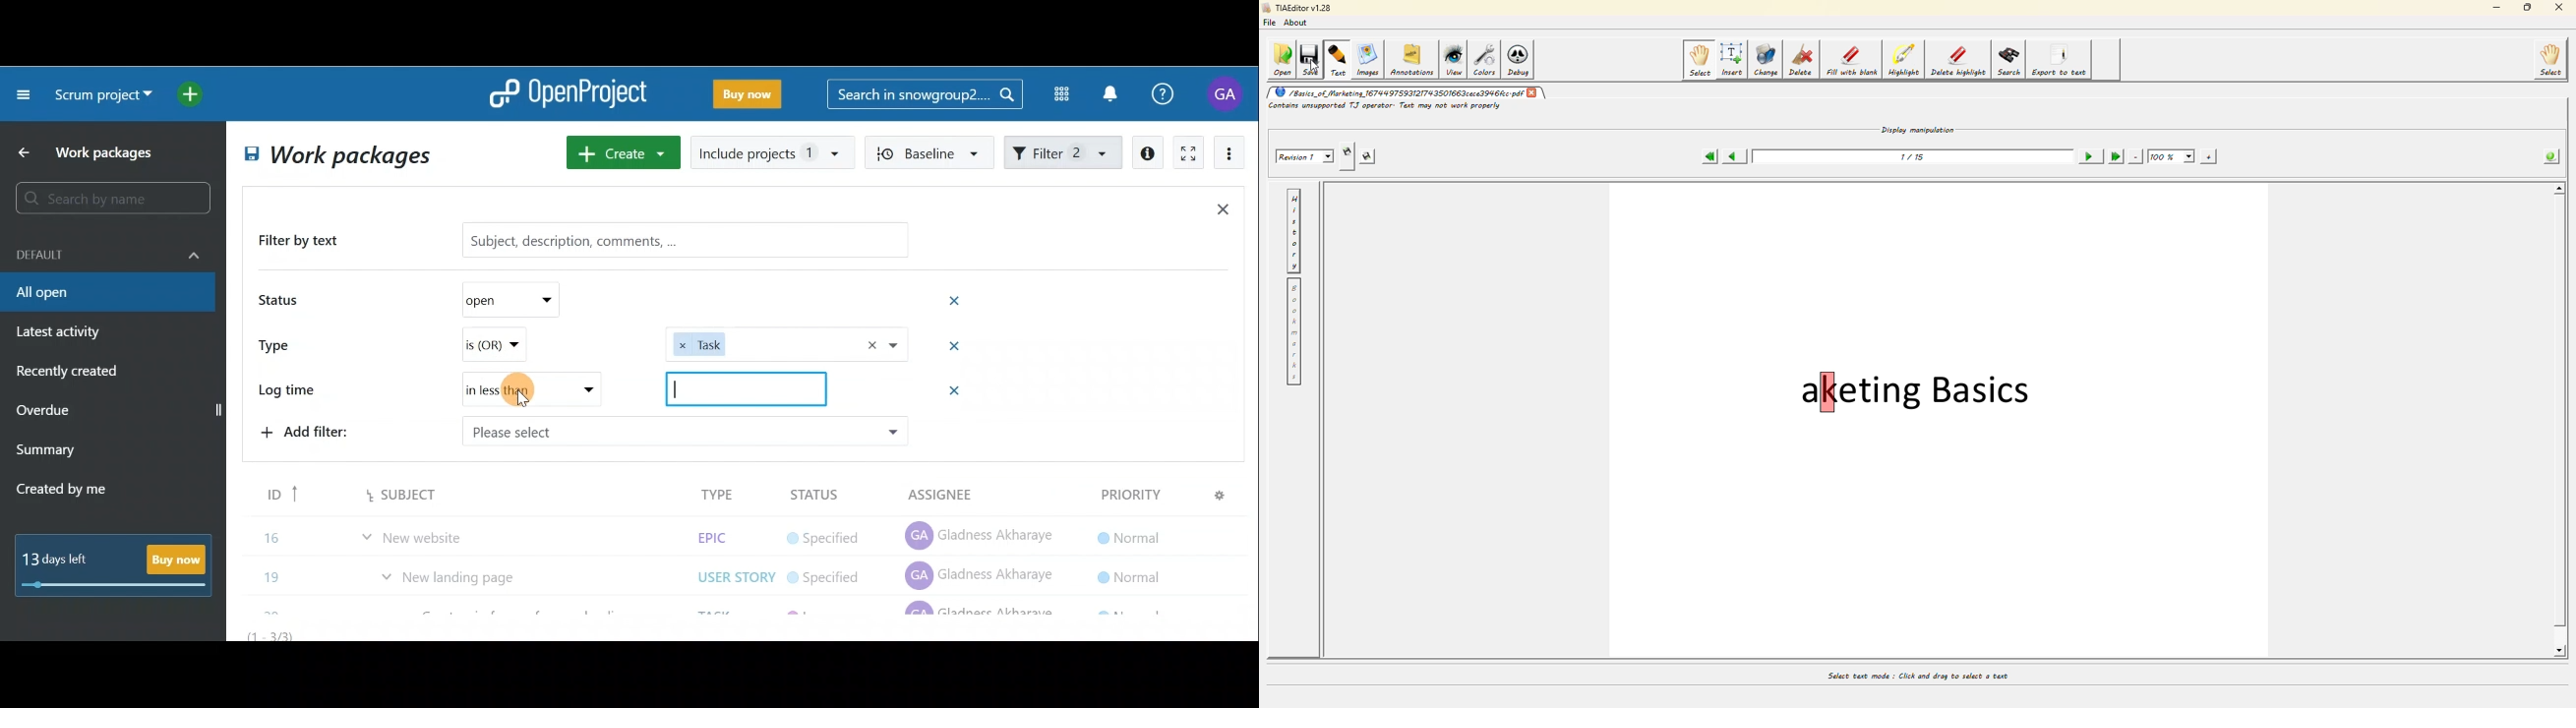 The width and height of the screenshot is (2576, 728). Describe the element at coordinates (823, 495) in the screenshot. I see `specified` at that location.